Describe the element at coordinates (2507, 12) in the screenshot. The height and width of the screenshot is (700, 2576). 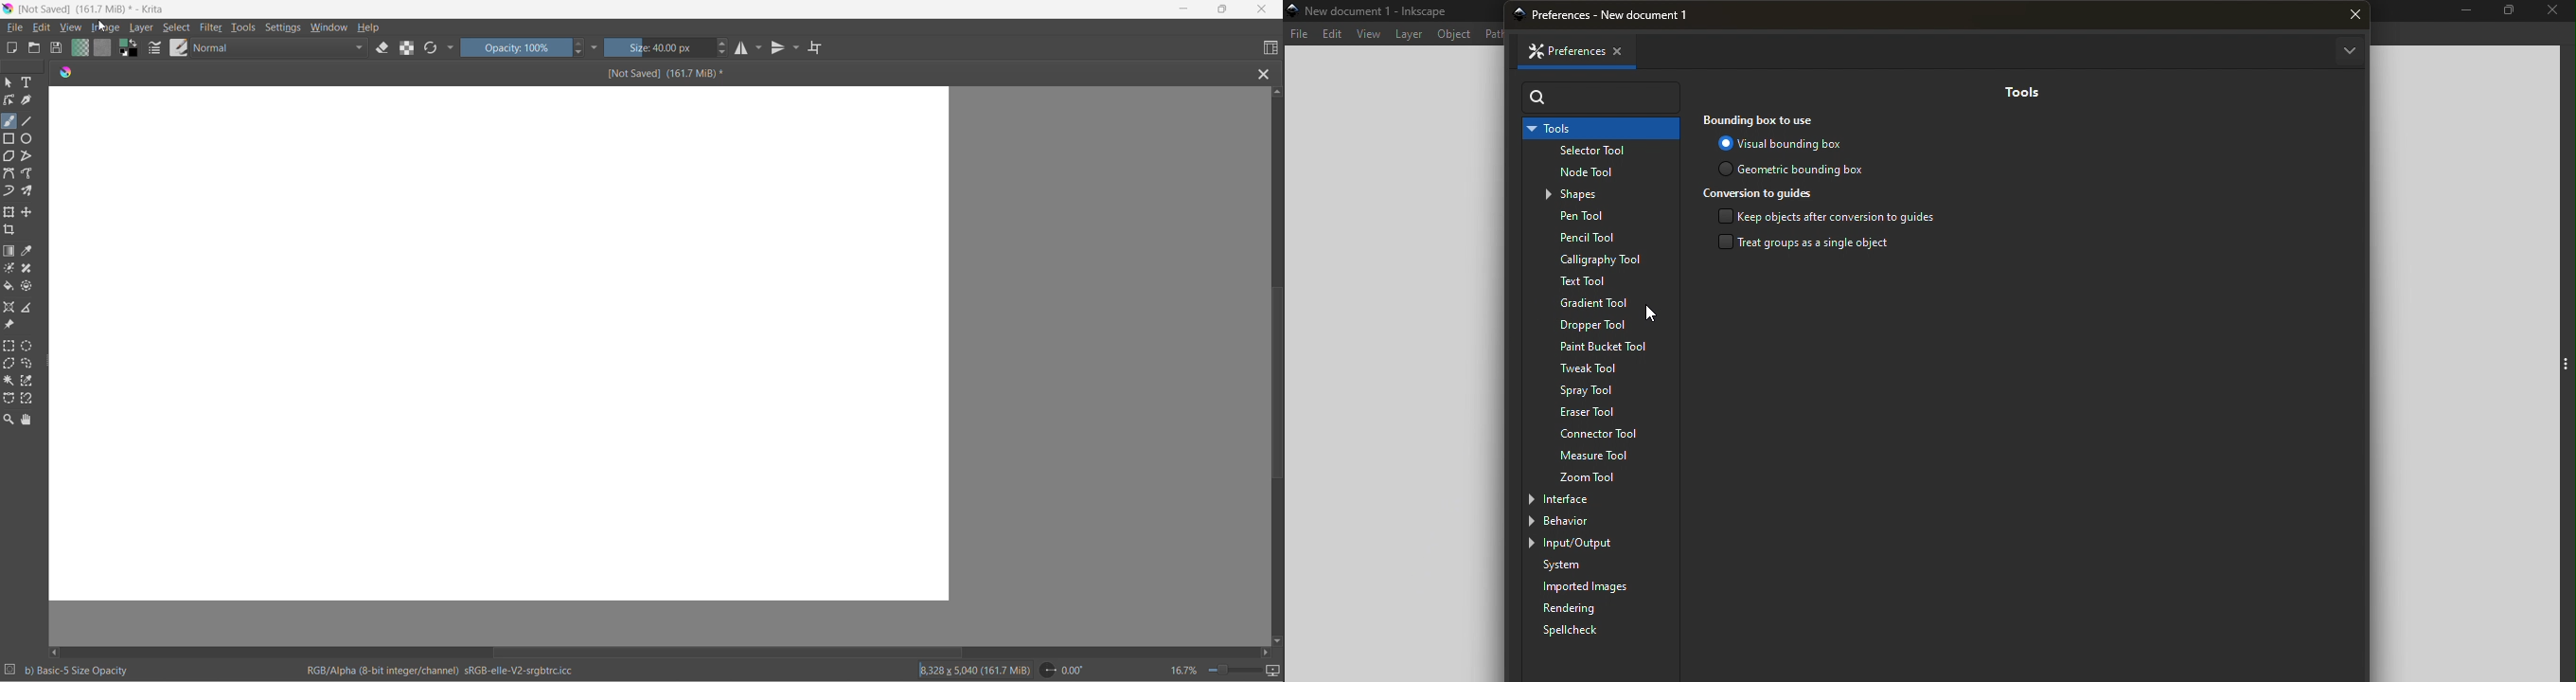
I see `Maximize` at that location.